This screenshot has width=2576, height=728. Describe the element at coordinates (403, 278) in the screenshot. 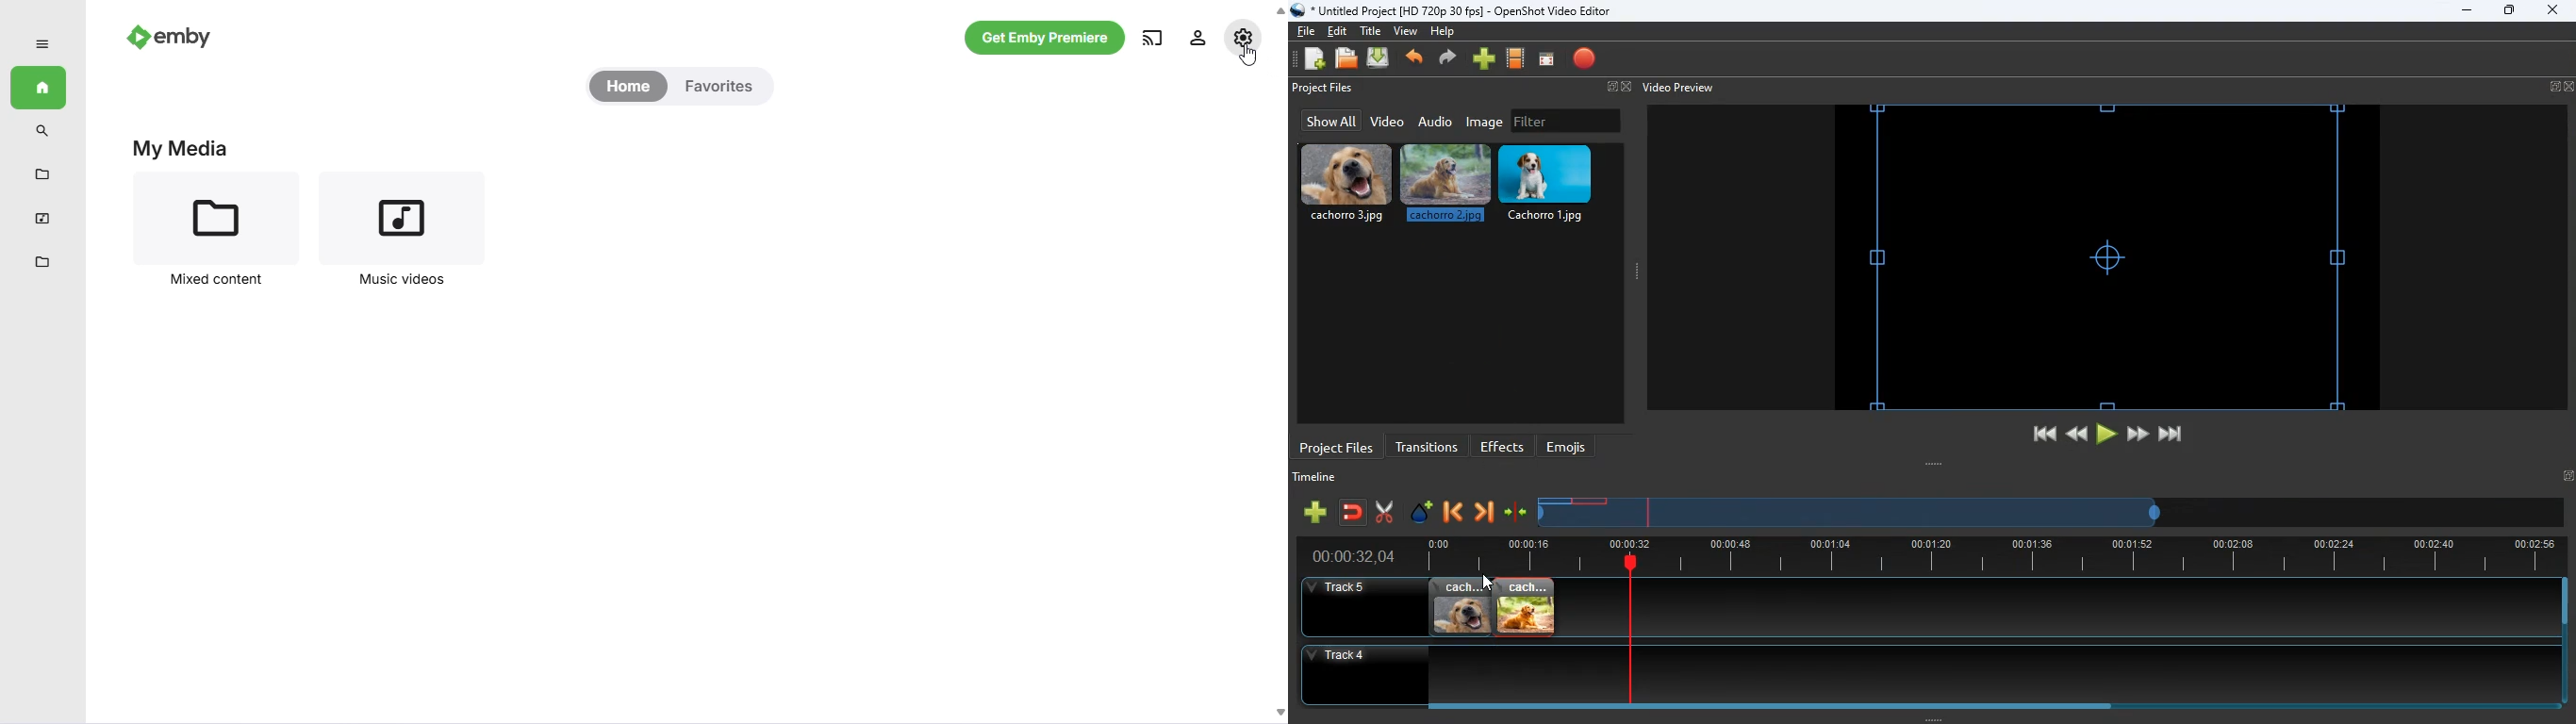

I see `Music videos` at that location.